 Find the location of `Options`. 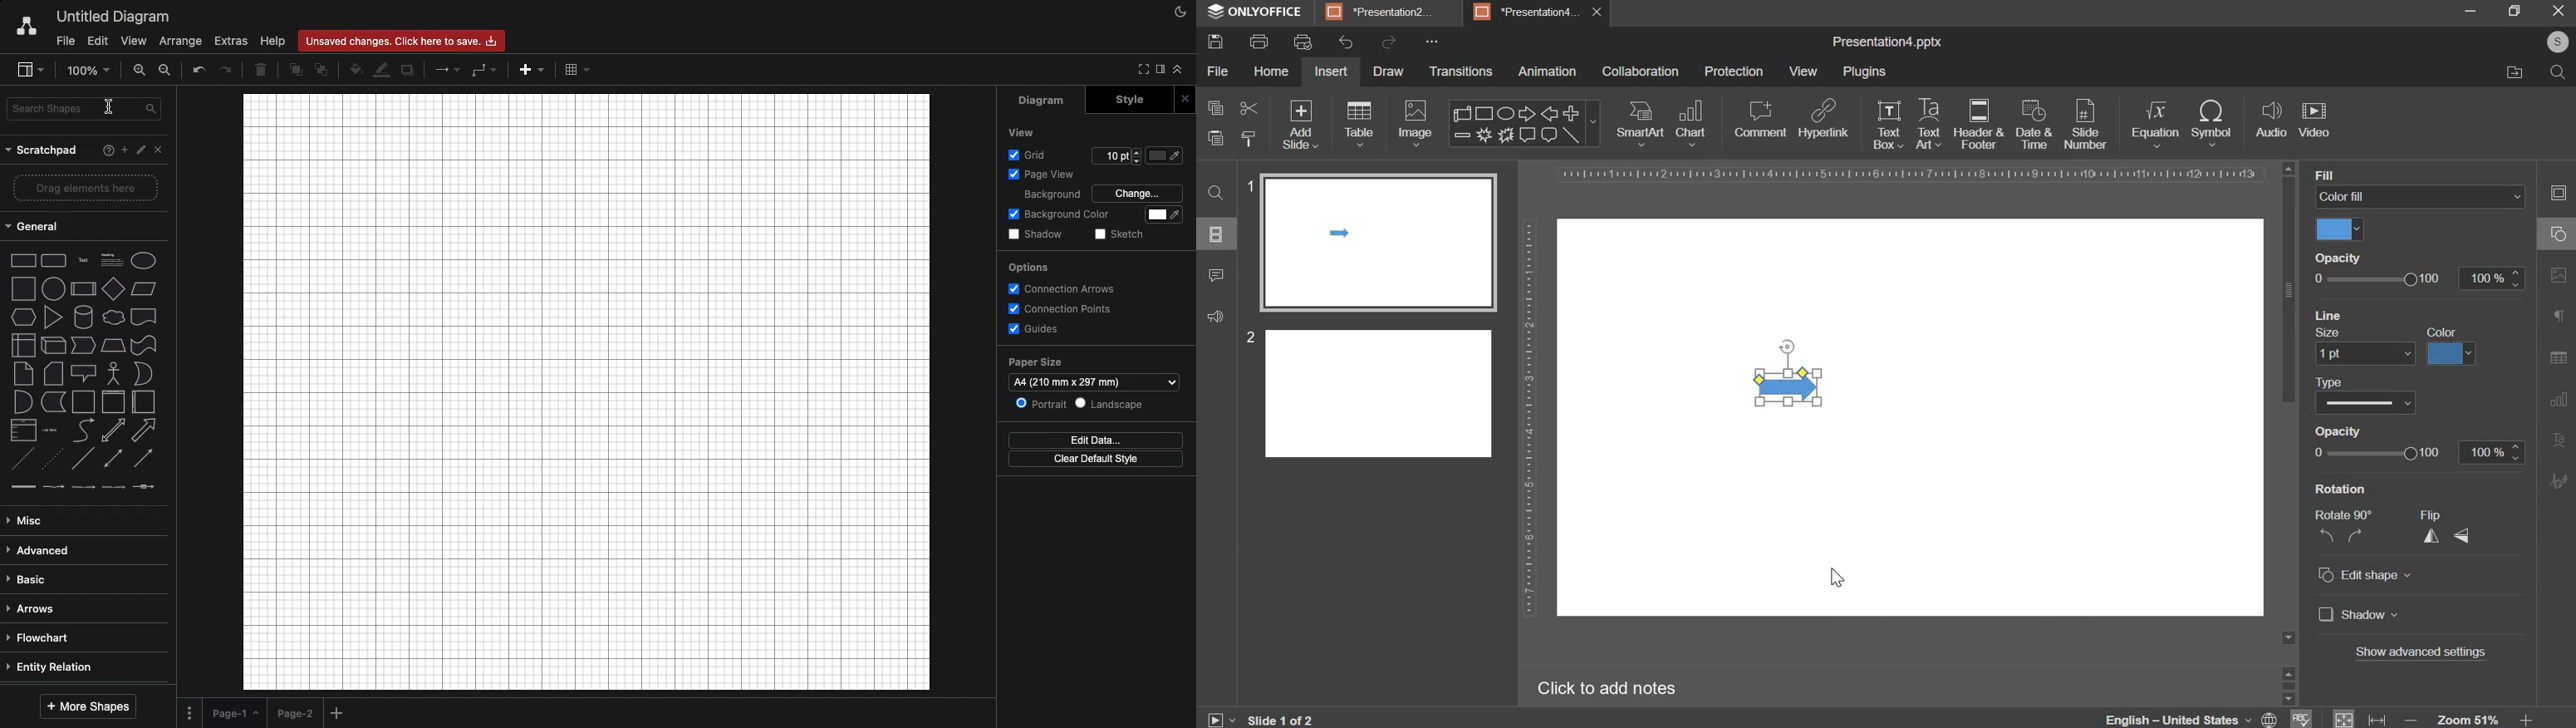

Options is located at coordinates (189, 711).